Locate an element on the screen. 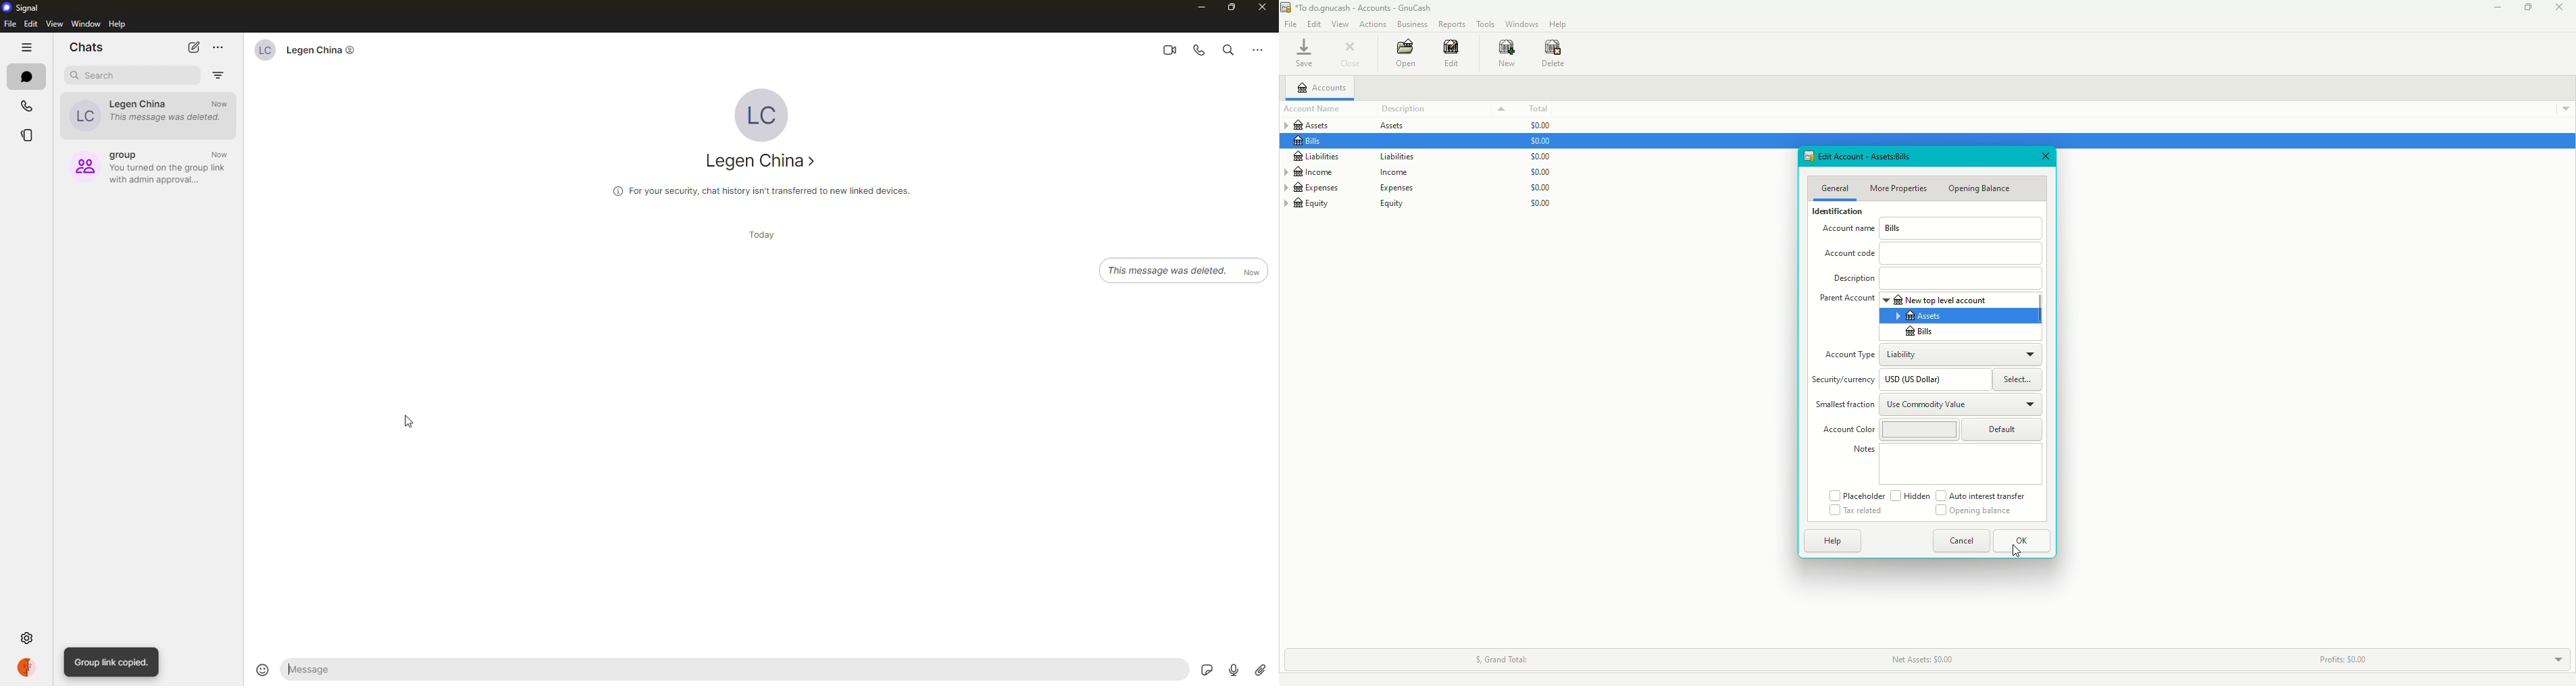 This screenshot has width=2576, height=700. Minimize is located at coordinates (2494, 9).